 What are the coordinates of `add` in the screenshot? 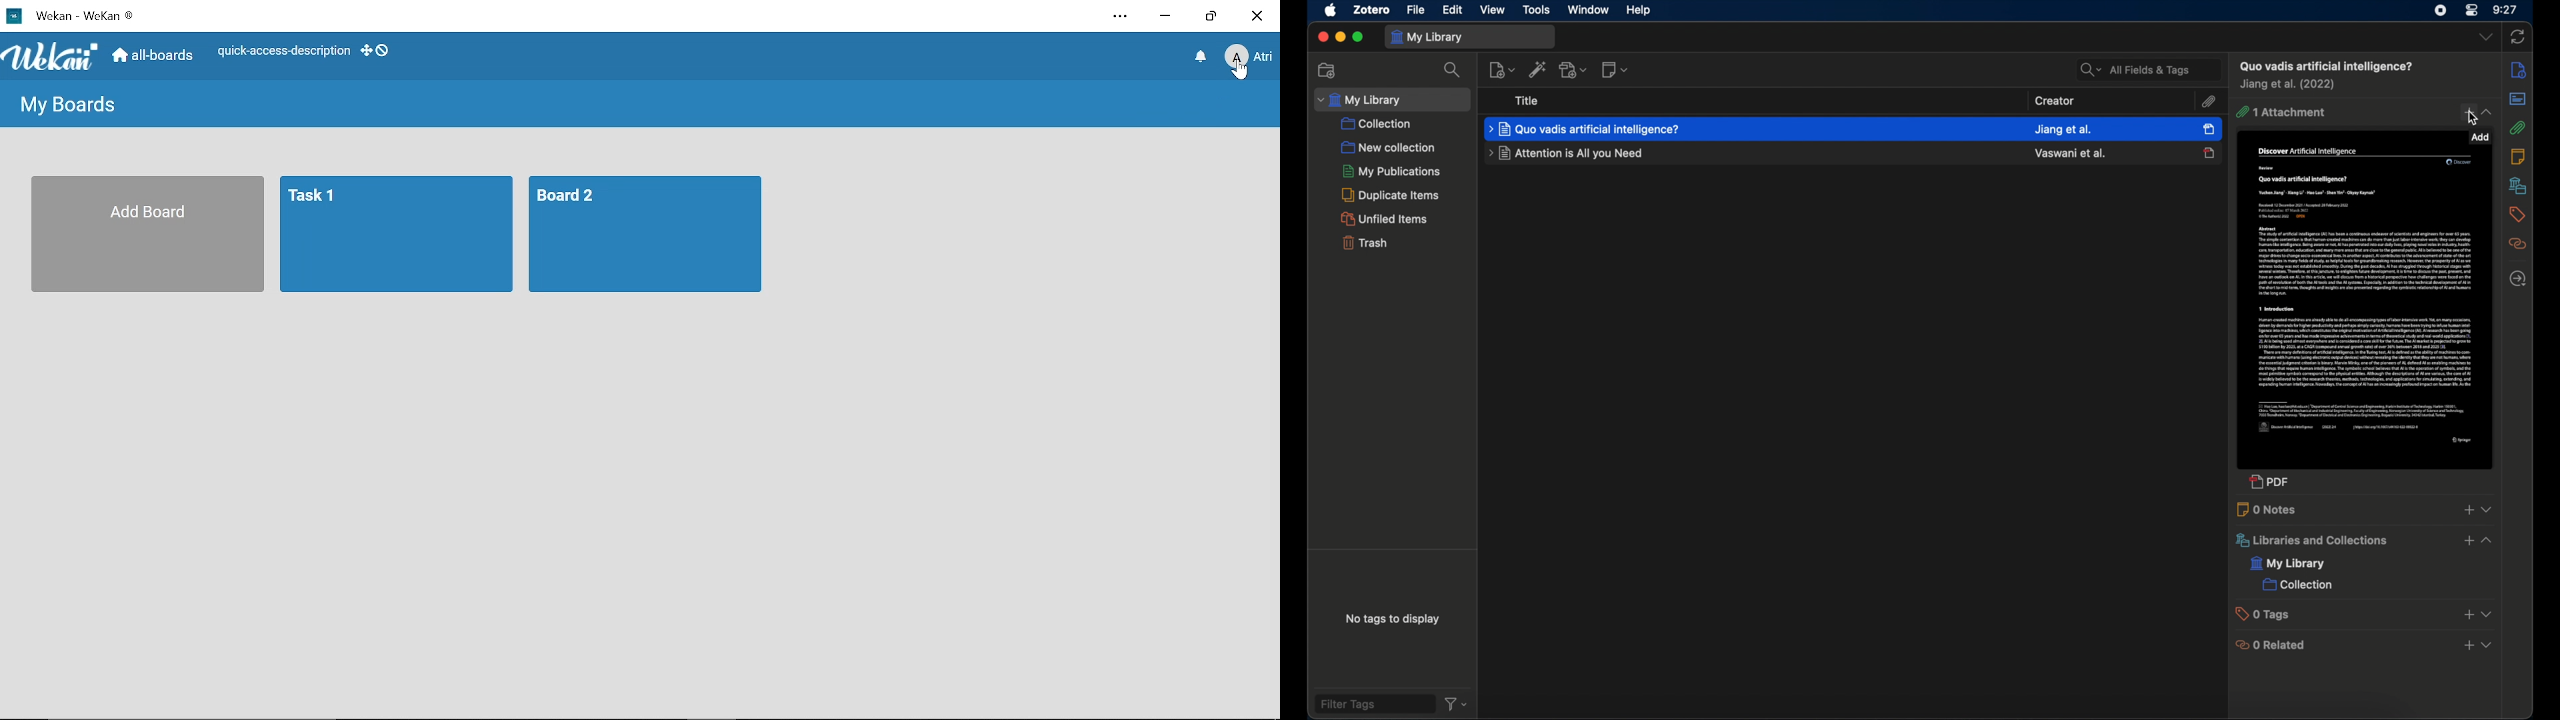 It's located at (2467, 541).